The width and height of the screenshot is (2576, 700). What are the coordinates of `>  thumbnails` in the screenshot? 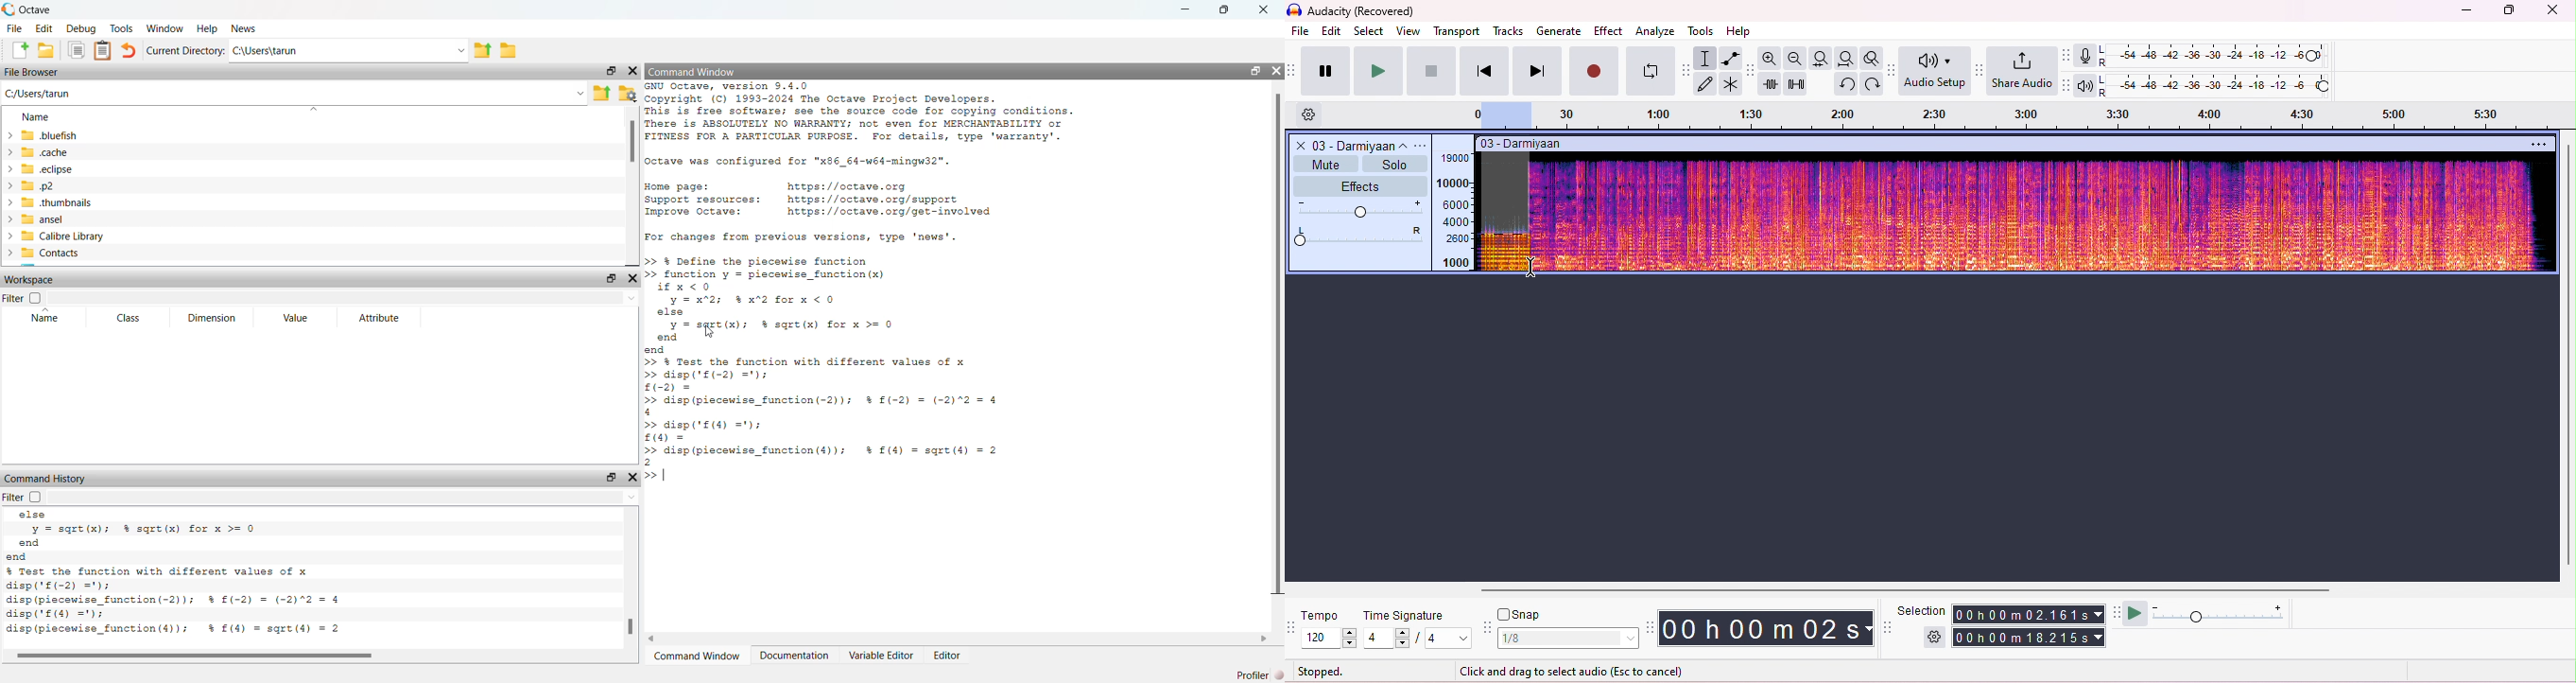 It's located at (50, 203).